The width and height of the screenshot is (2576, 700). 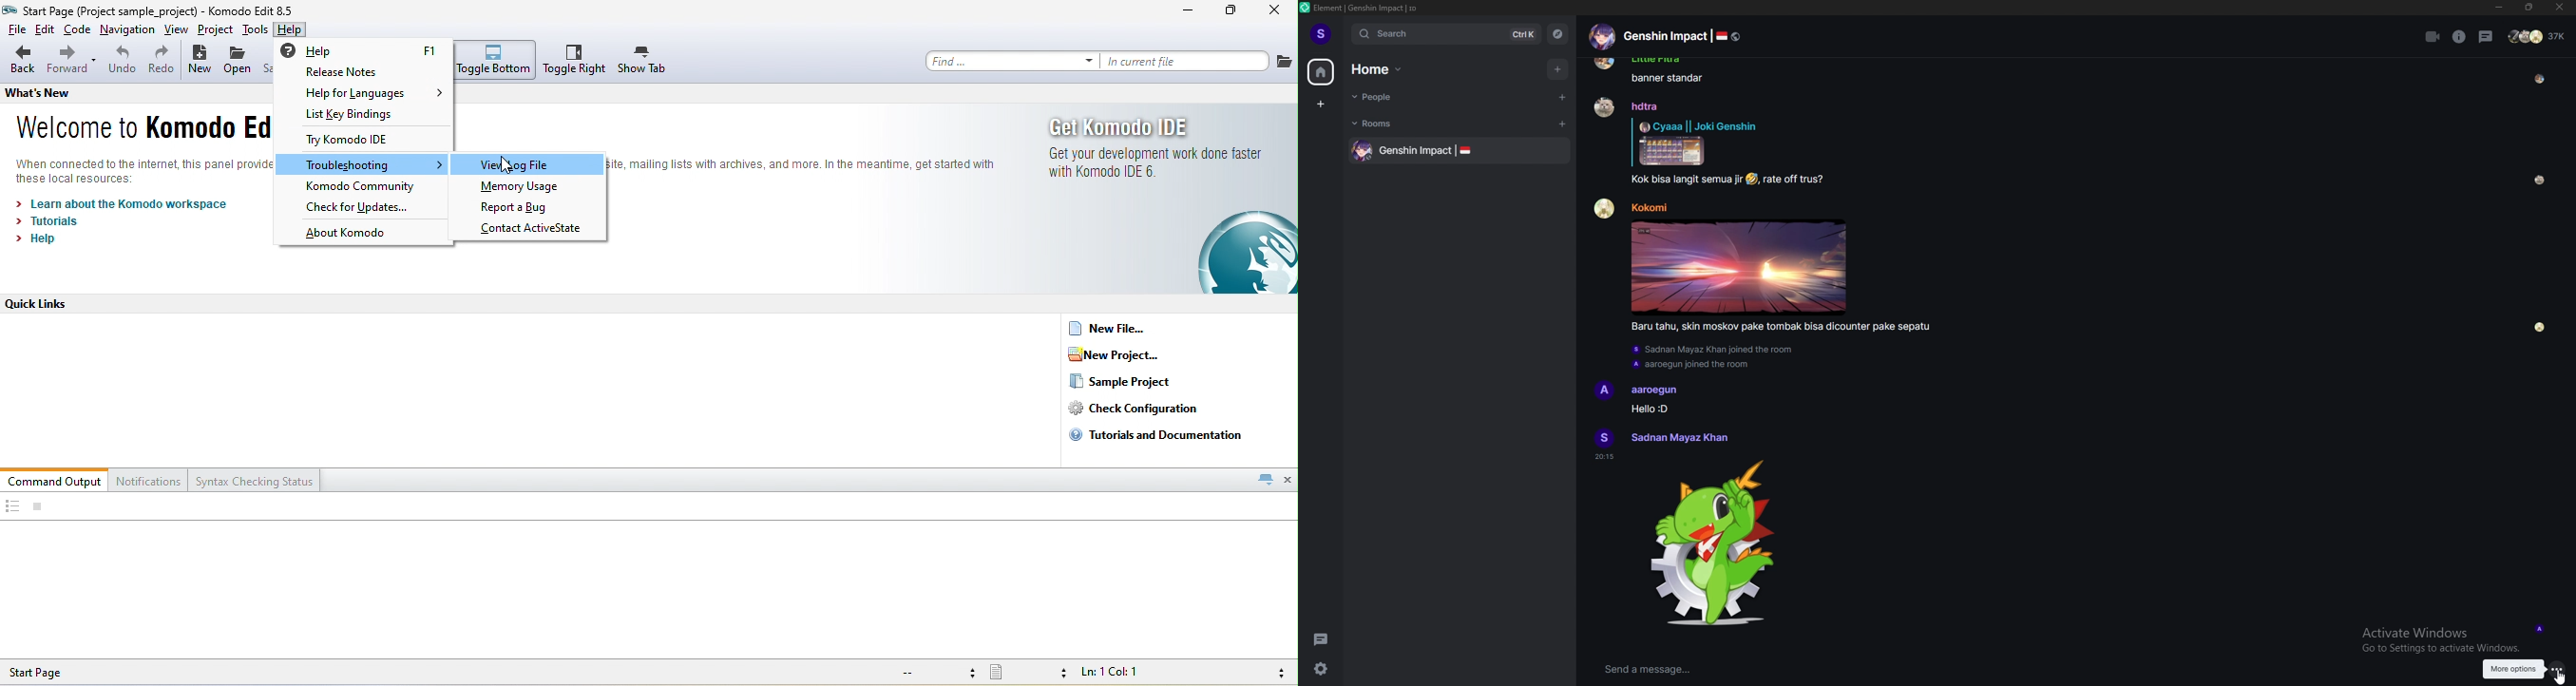 What do you see at coordinates (1679, 438) in the screenshot?
I see `Sadnan Mayaz Khan` at bounding box center [1679, 438].